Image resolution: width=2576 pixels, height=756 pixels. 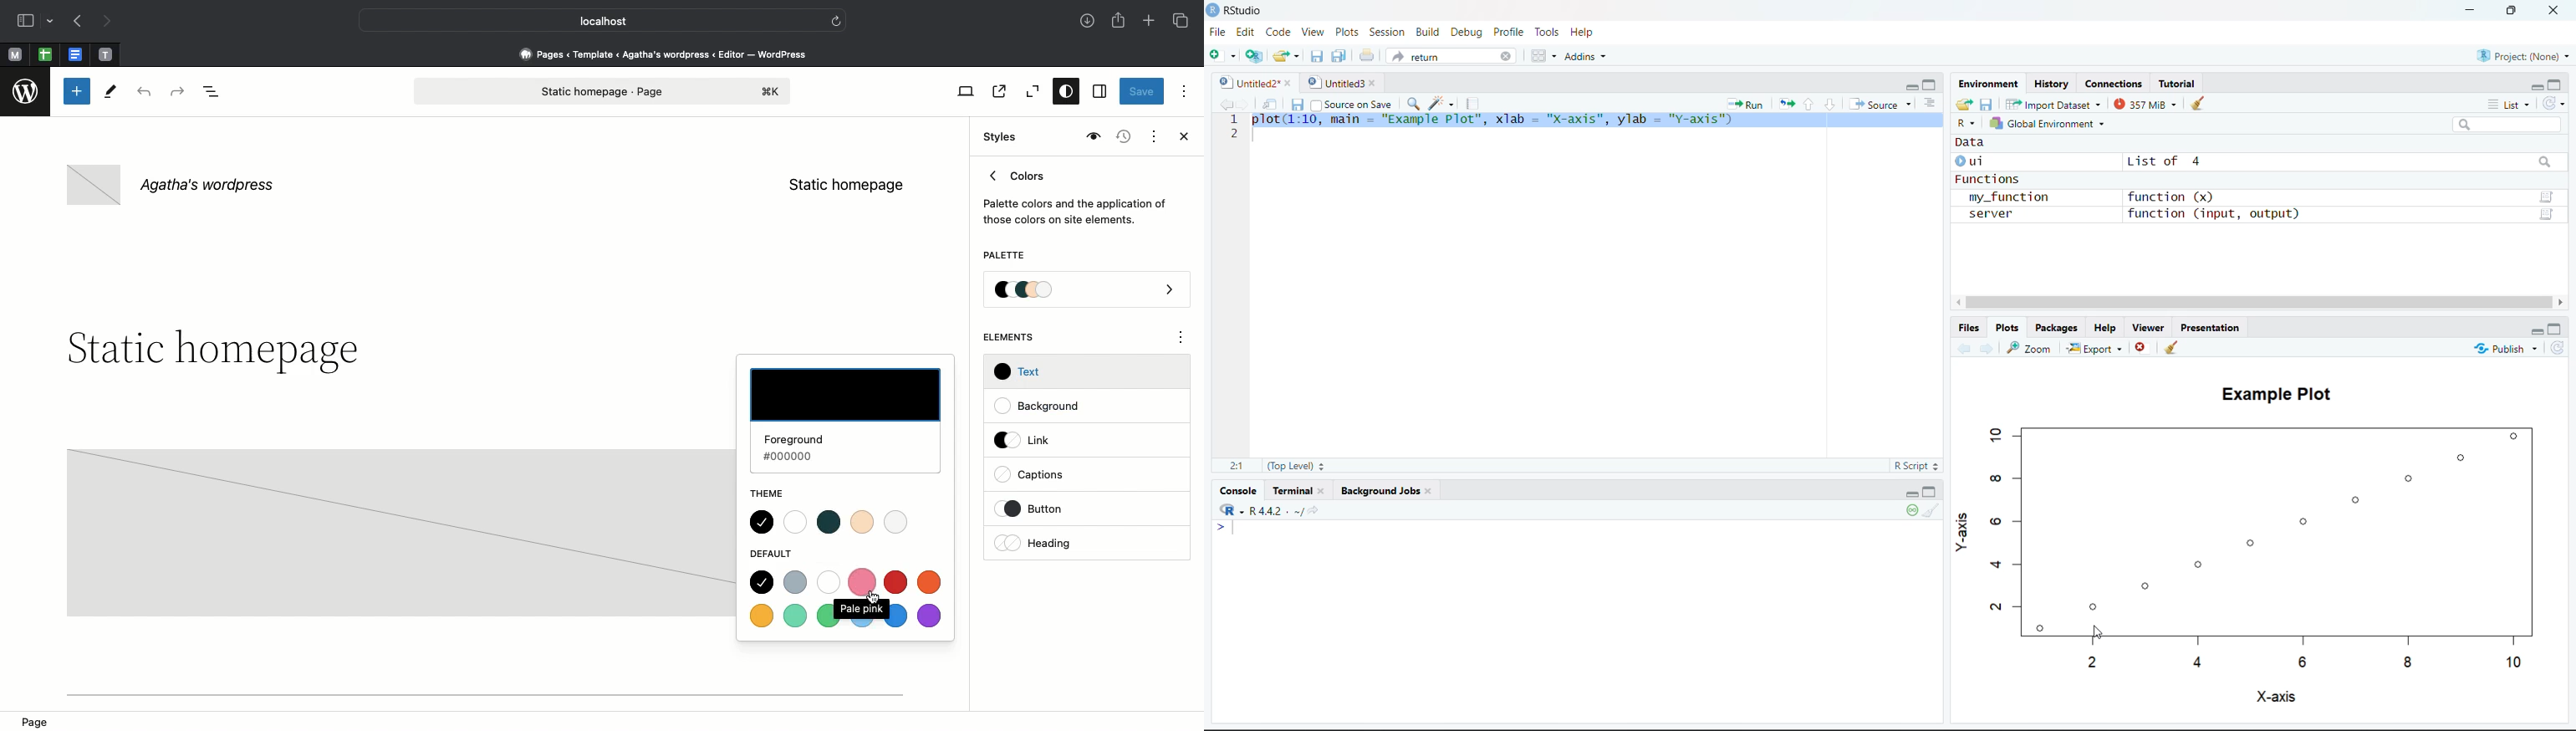 What do you see at coordinates (1020, 372) in the screenshot?
I see `Text` at bounding box center [1020, 372].